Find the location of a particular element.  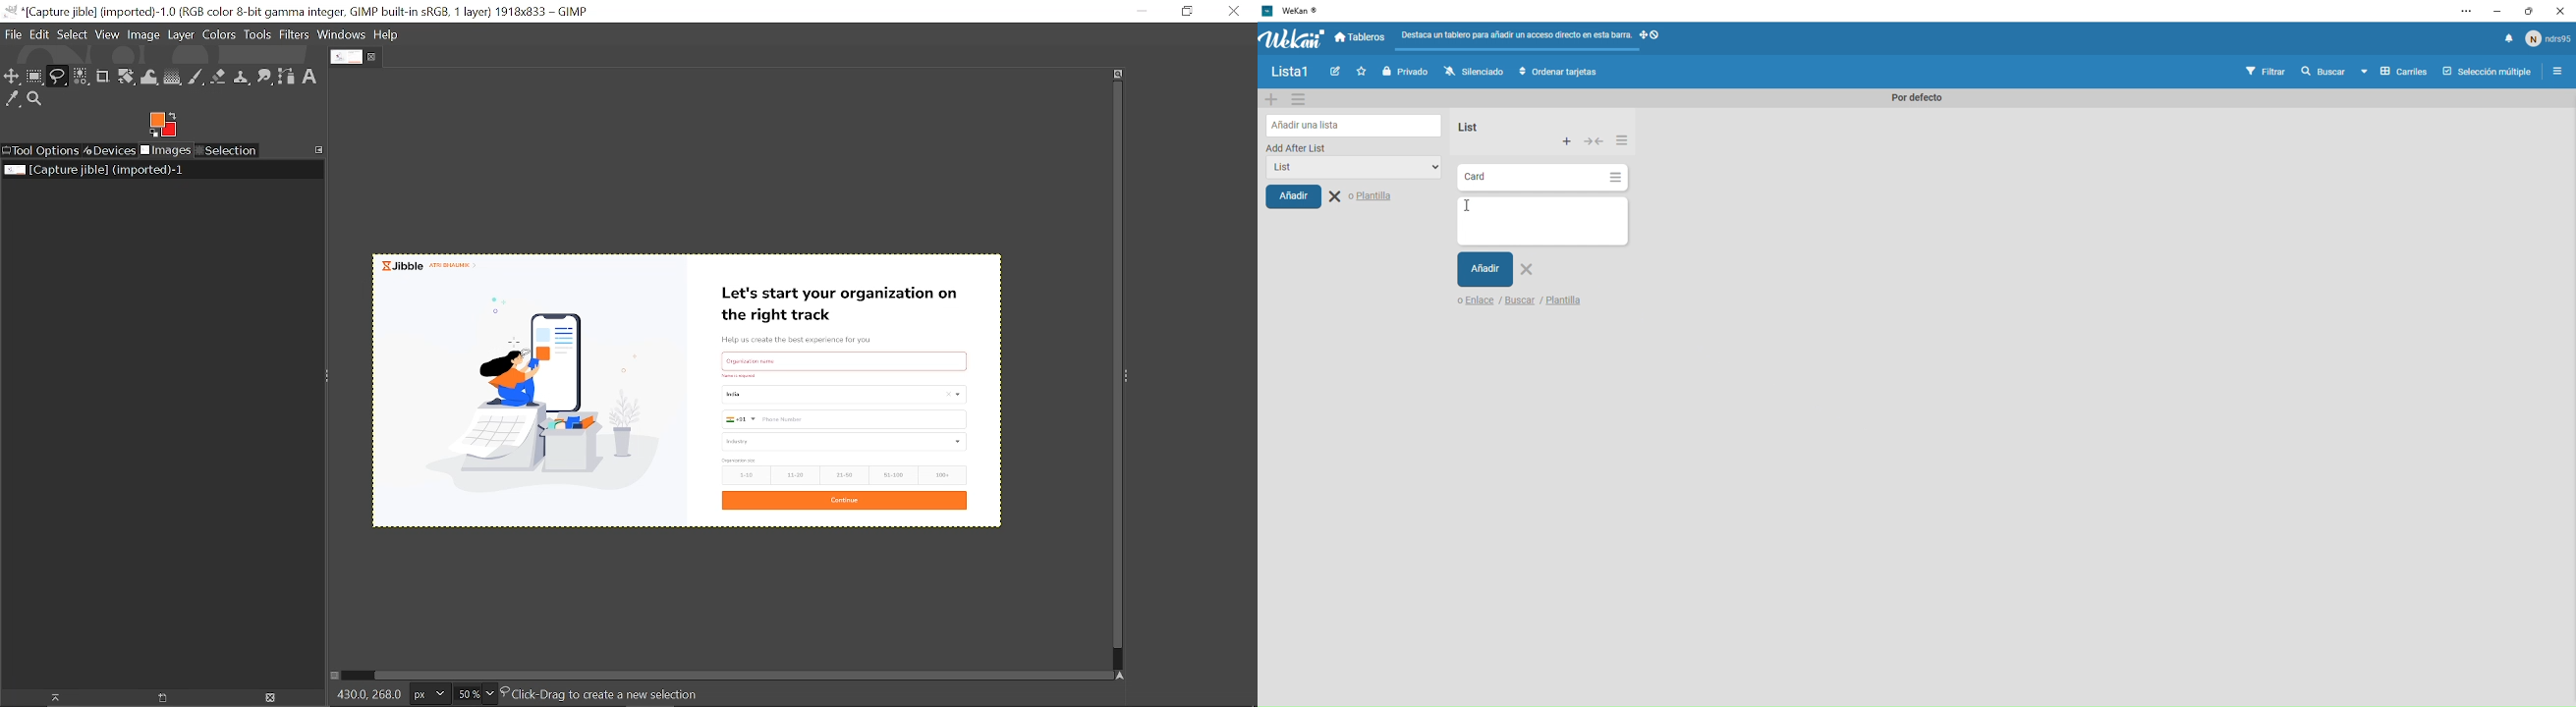

Menu is located at coordinates (2559, 73).